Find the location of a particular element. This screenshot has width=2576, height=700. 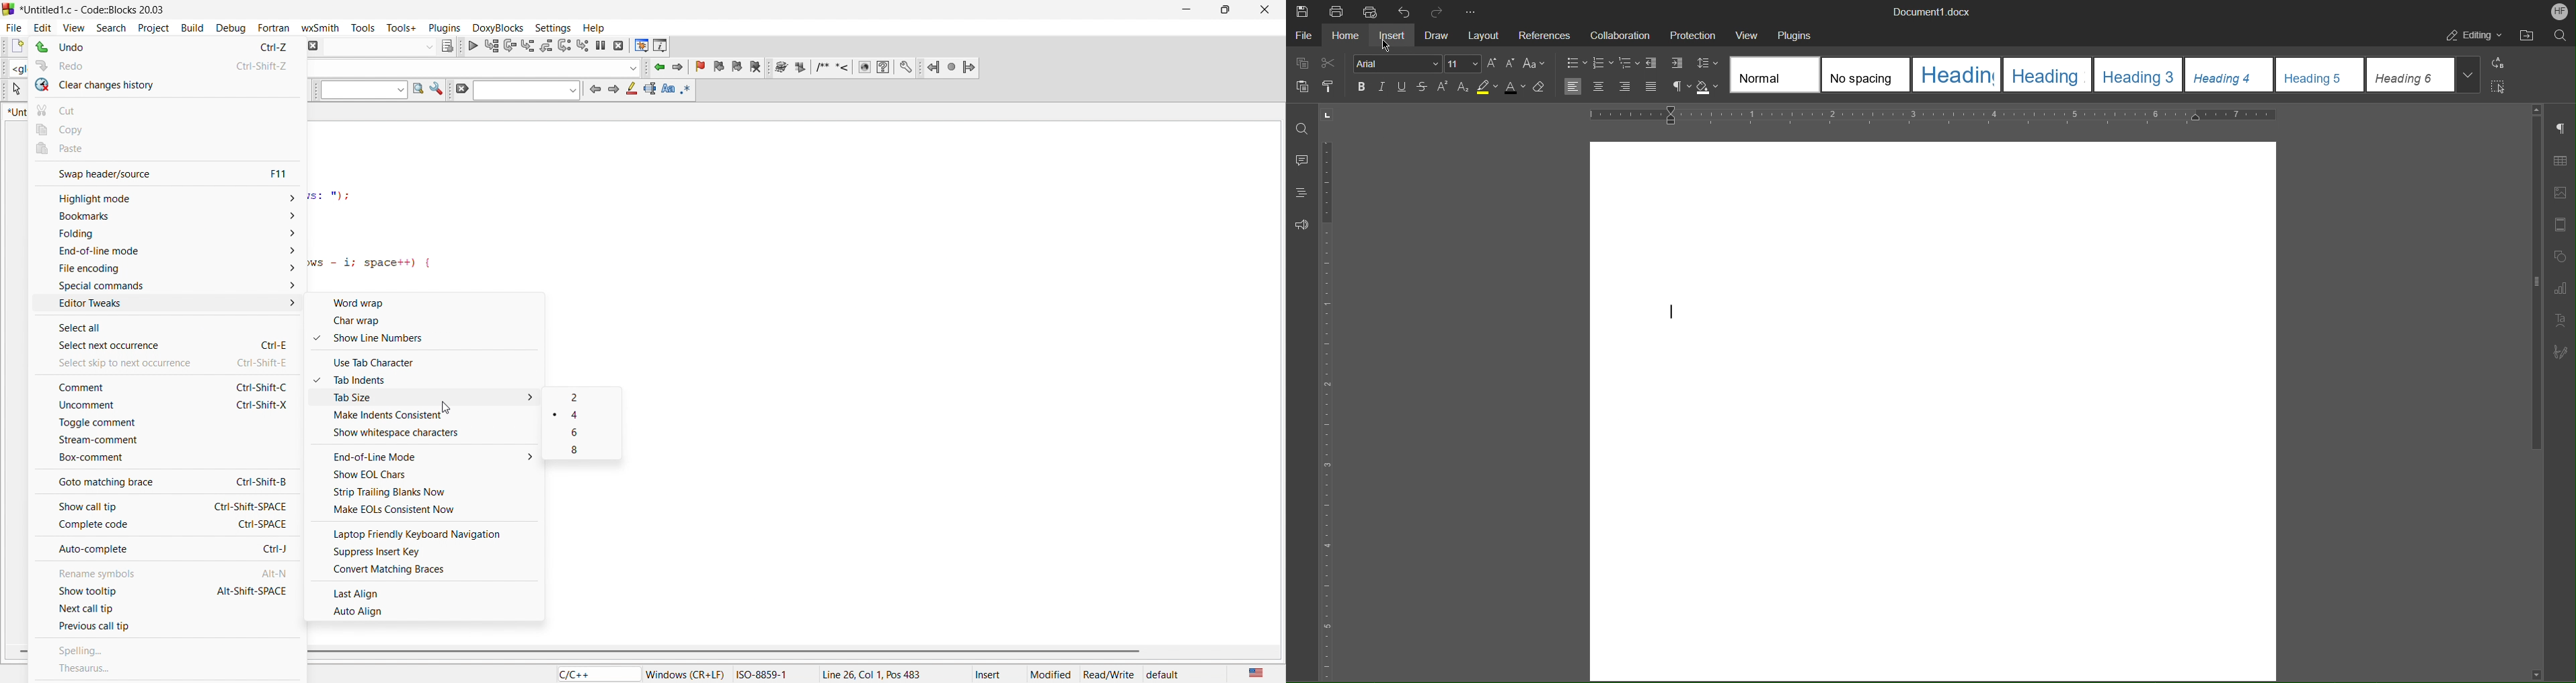

Ctrl-E is located at coordinates (267, 337).